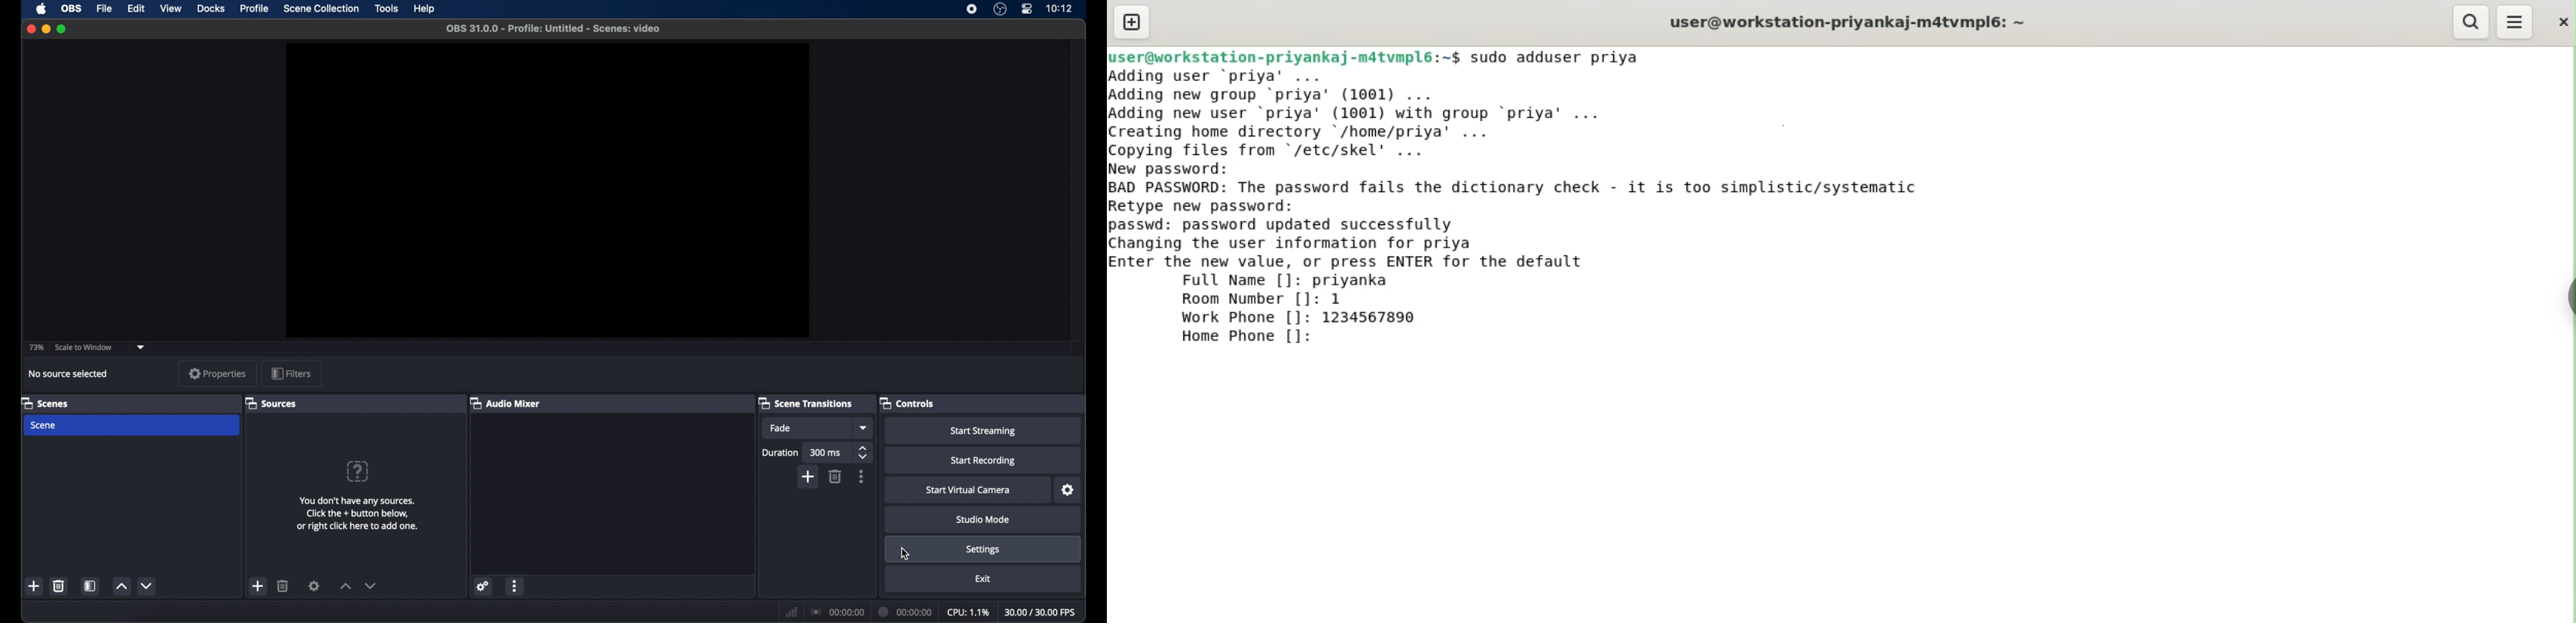 Image resolution: width=2576 pixels, height=644 pixels. I want to click on screen recorder, so click(971, 9).